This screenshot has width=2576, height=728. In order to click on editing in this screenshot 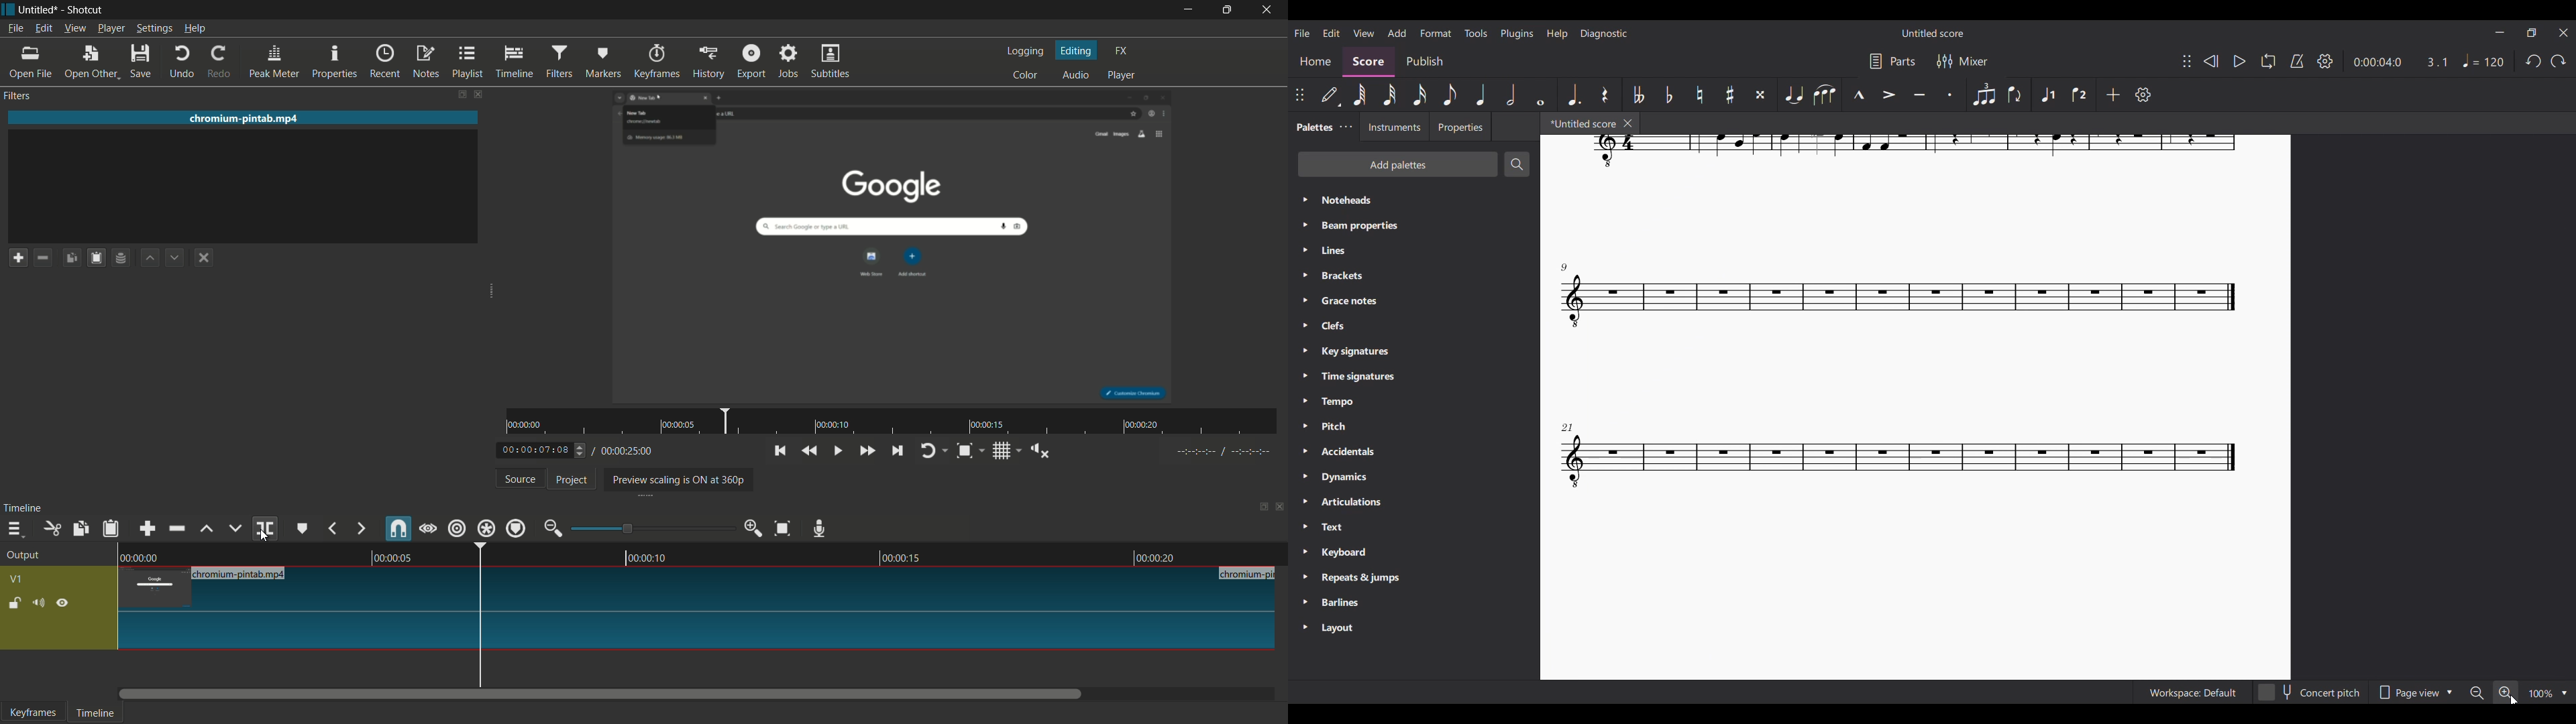, I will do `click(1077, 51)`.